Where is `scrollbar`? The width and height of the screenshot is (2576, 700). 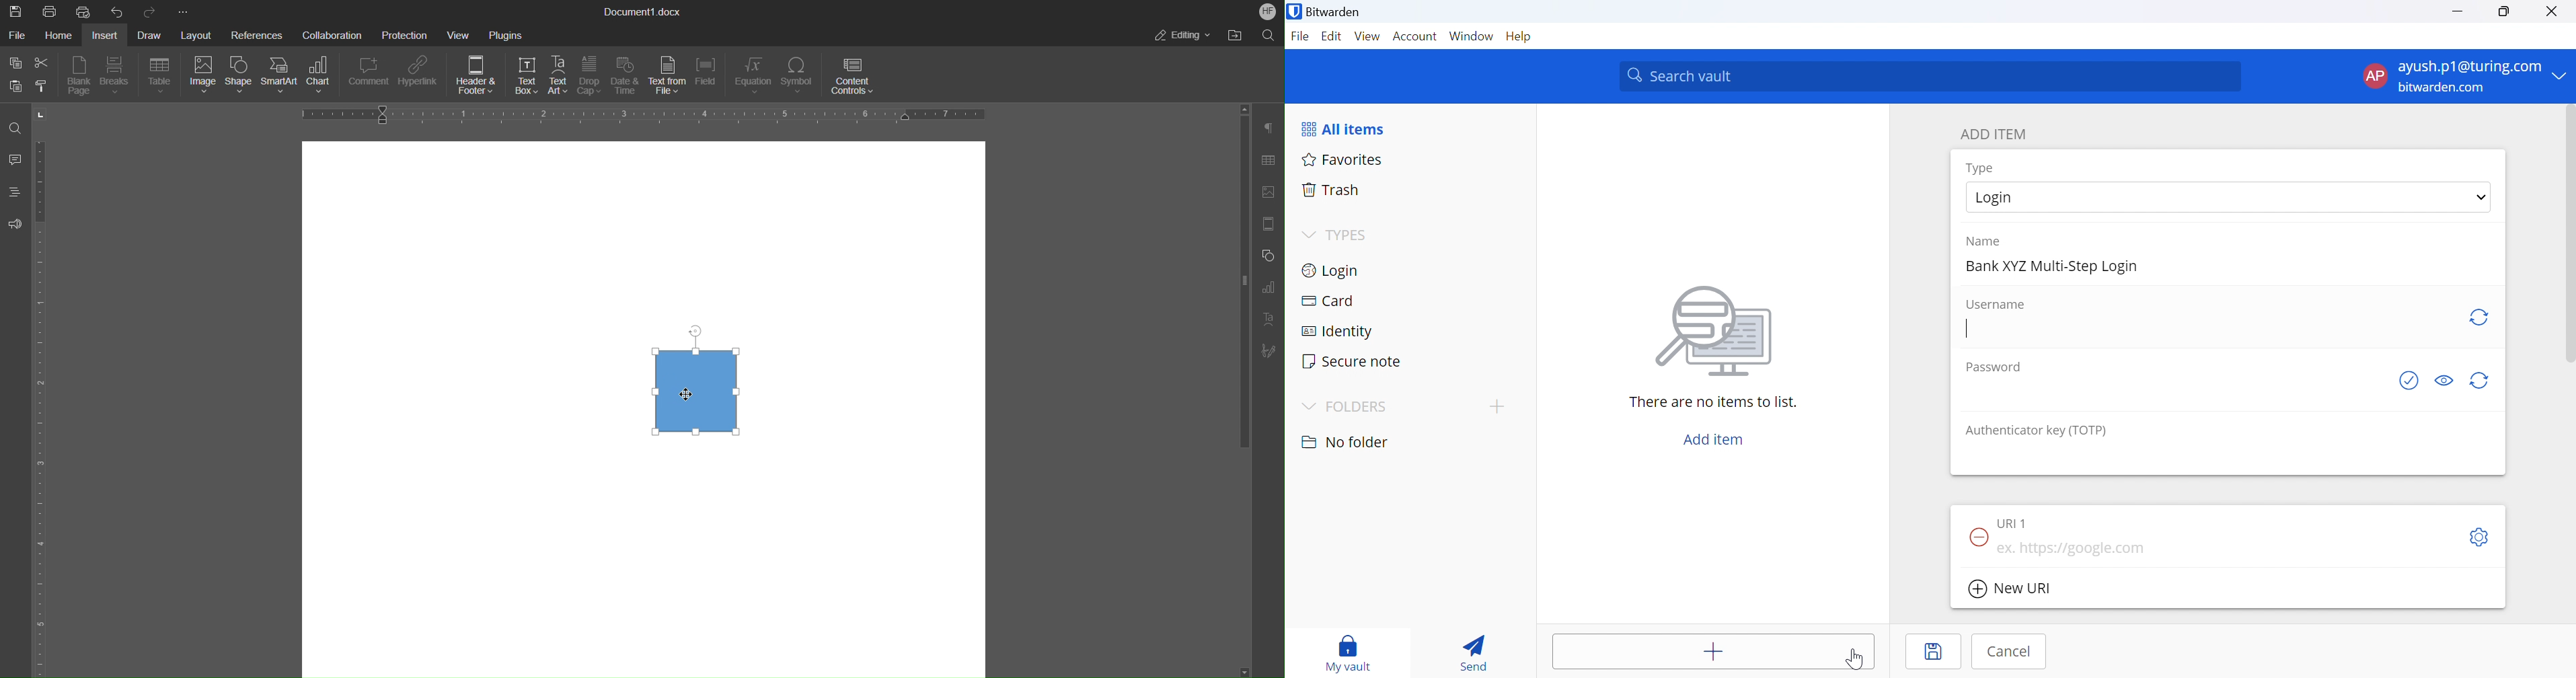
scrollbar is located at coordinates (2568, 236).